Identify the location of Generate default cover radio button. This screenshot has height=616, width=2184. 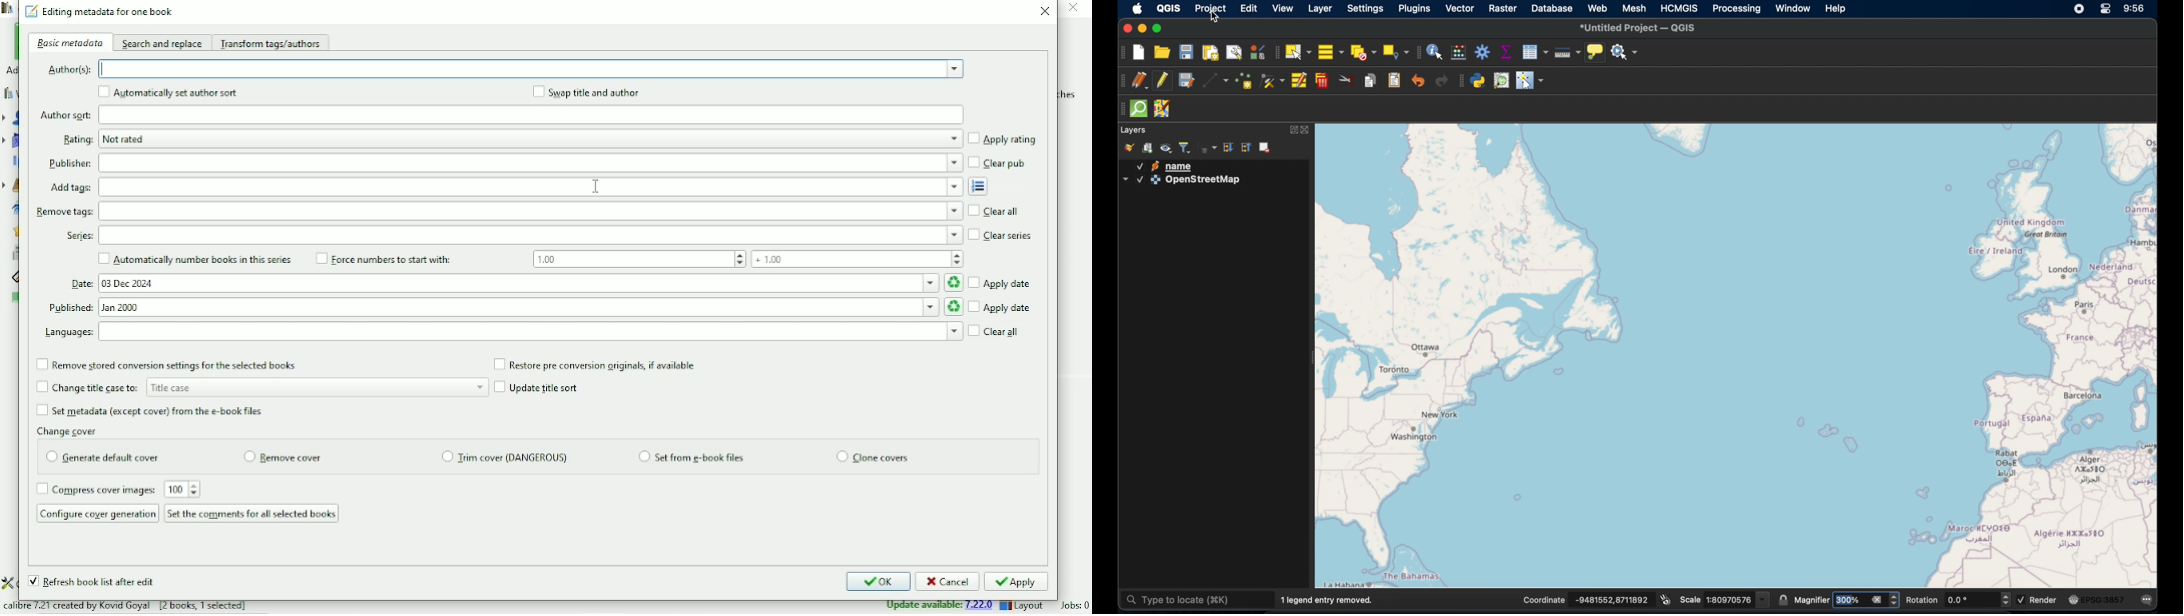
(101, 457).